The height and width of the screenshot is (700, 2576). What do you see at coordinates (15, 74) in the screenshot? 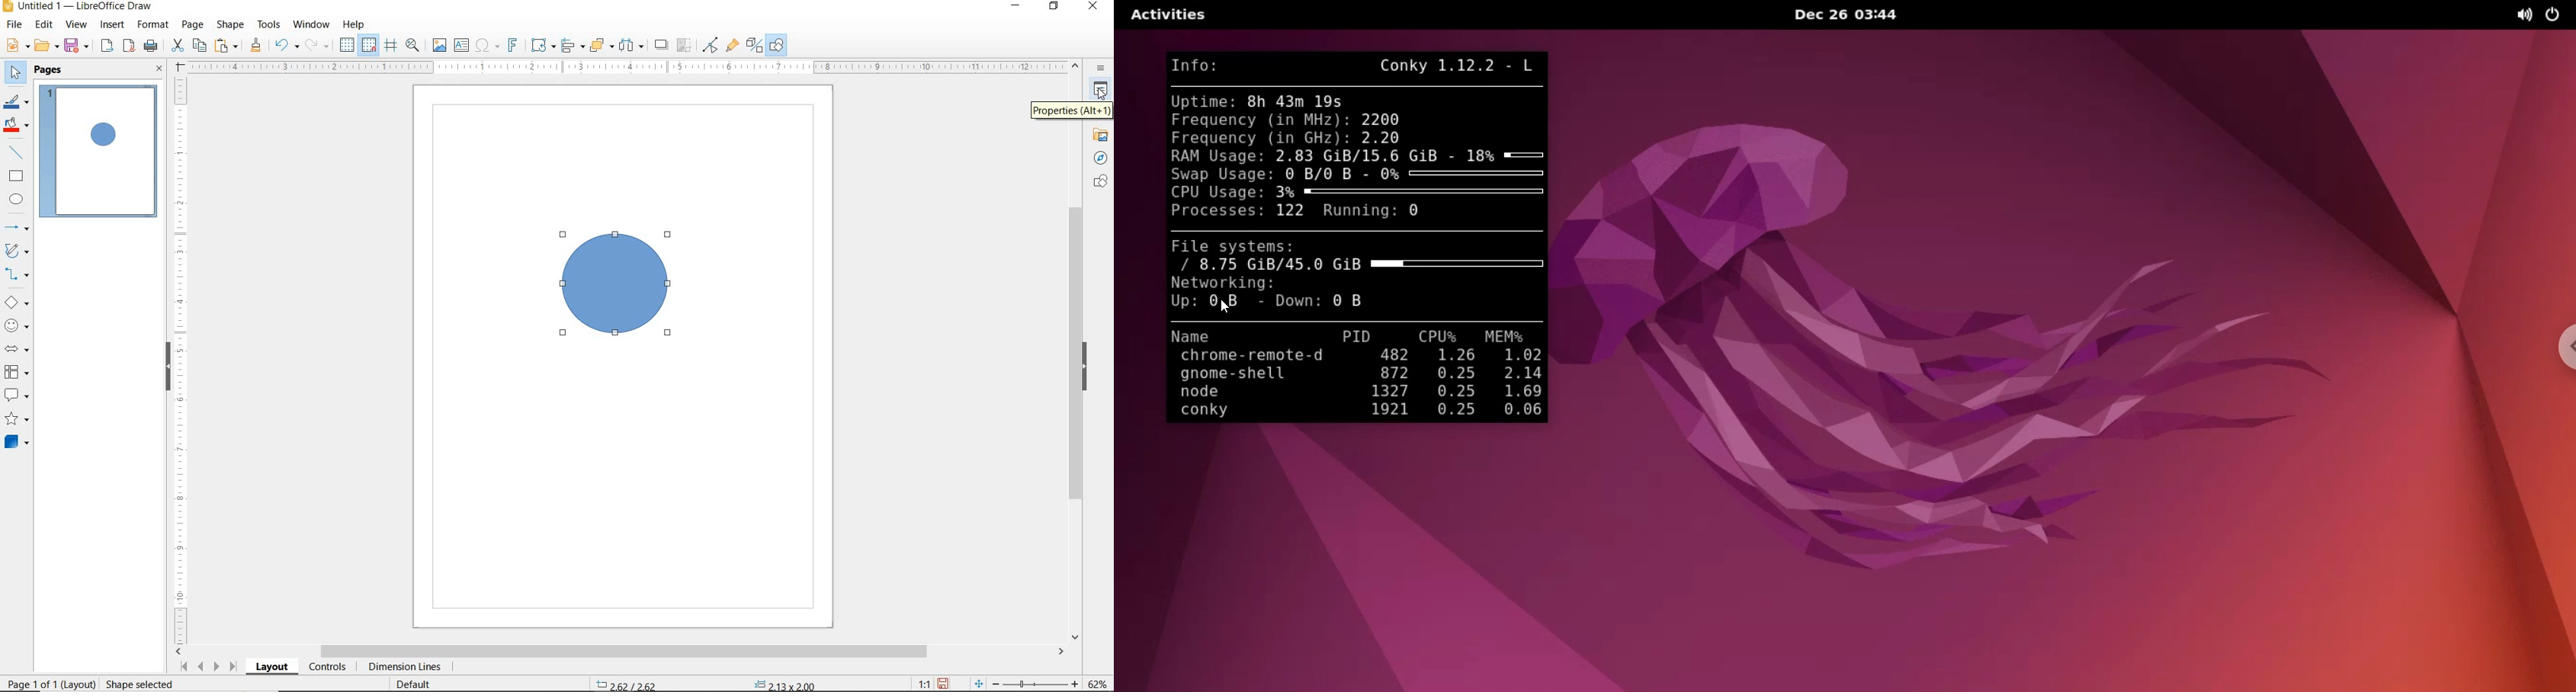
I see `SELECT` at bounding box center [15, 74].